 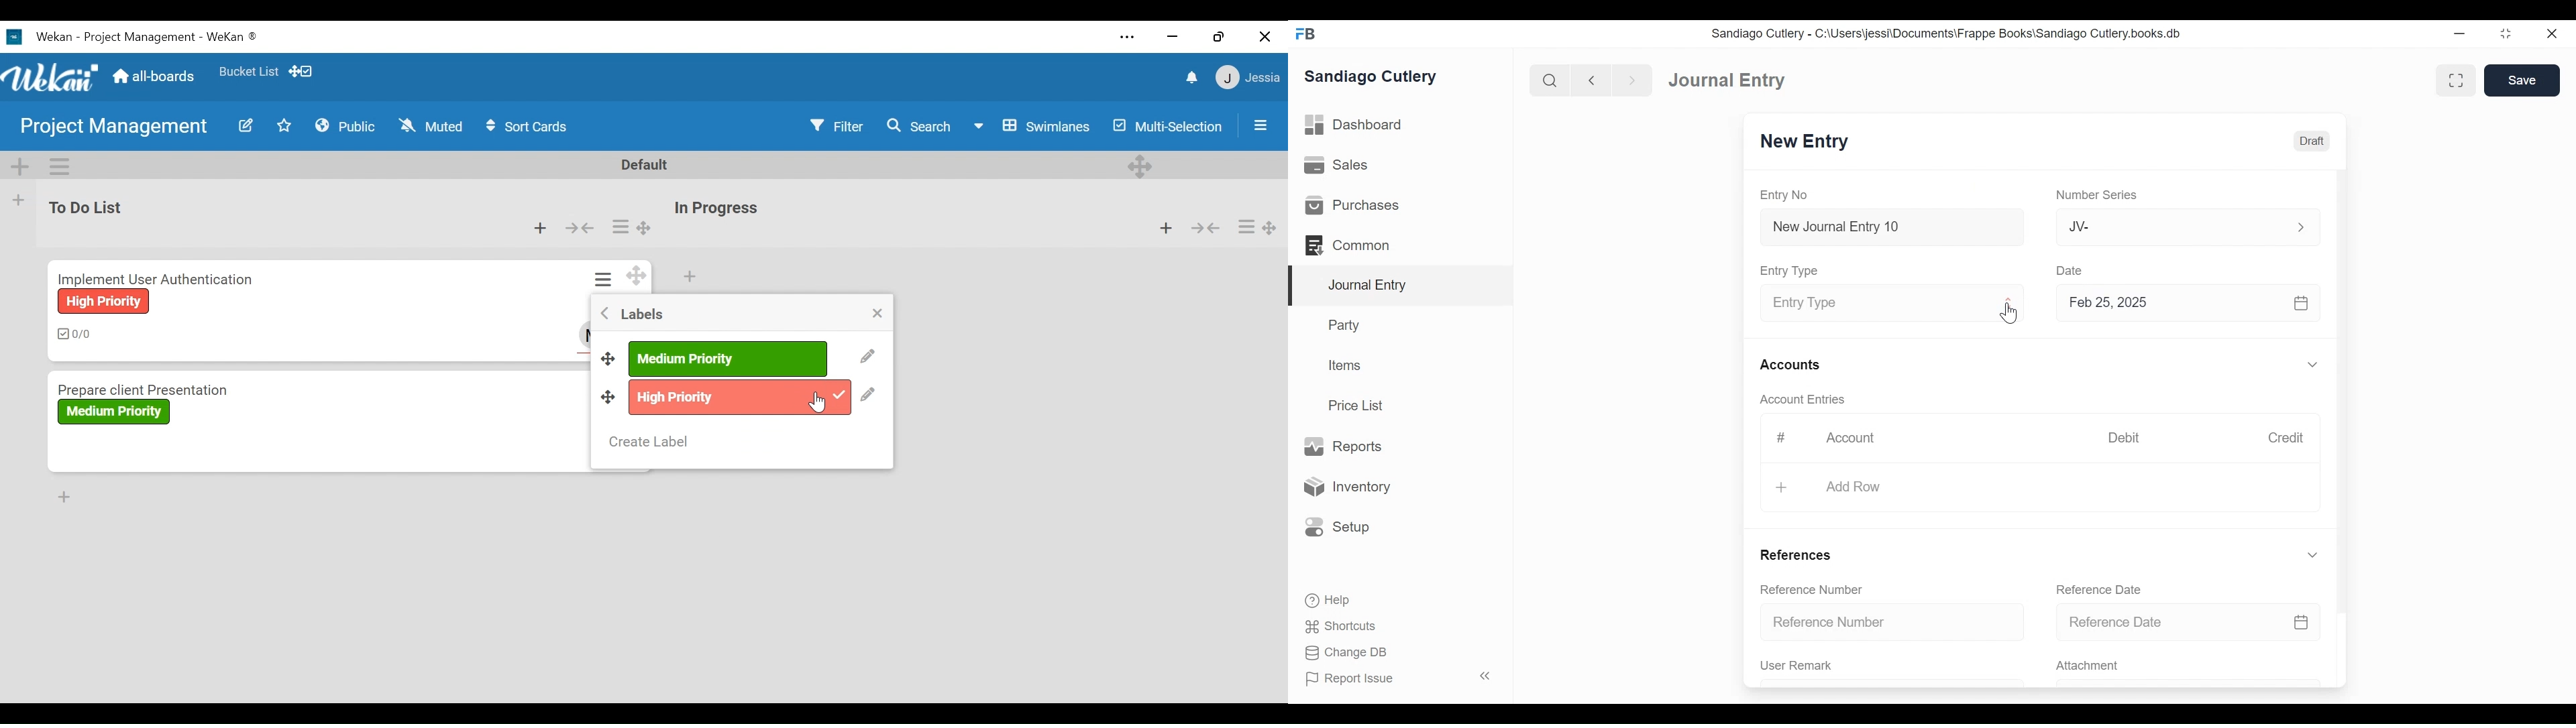 I want to click on Collapse, so click(x=579, y=229).